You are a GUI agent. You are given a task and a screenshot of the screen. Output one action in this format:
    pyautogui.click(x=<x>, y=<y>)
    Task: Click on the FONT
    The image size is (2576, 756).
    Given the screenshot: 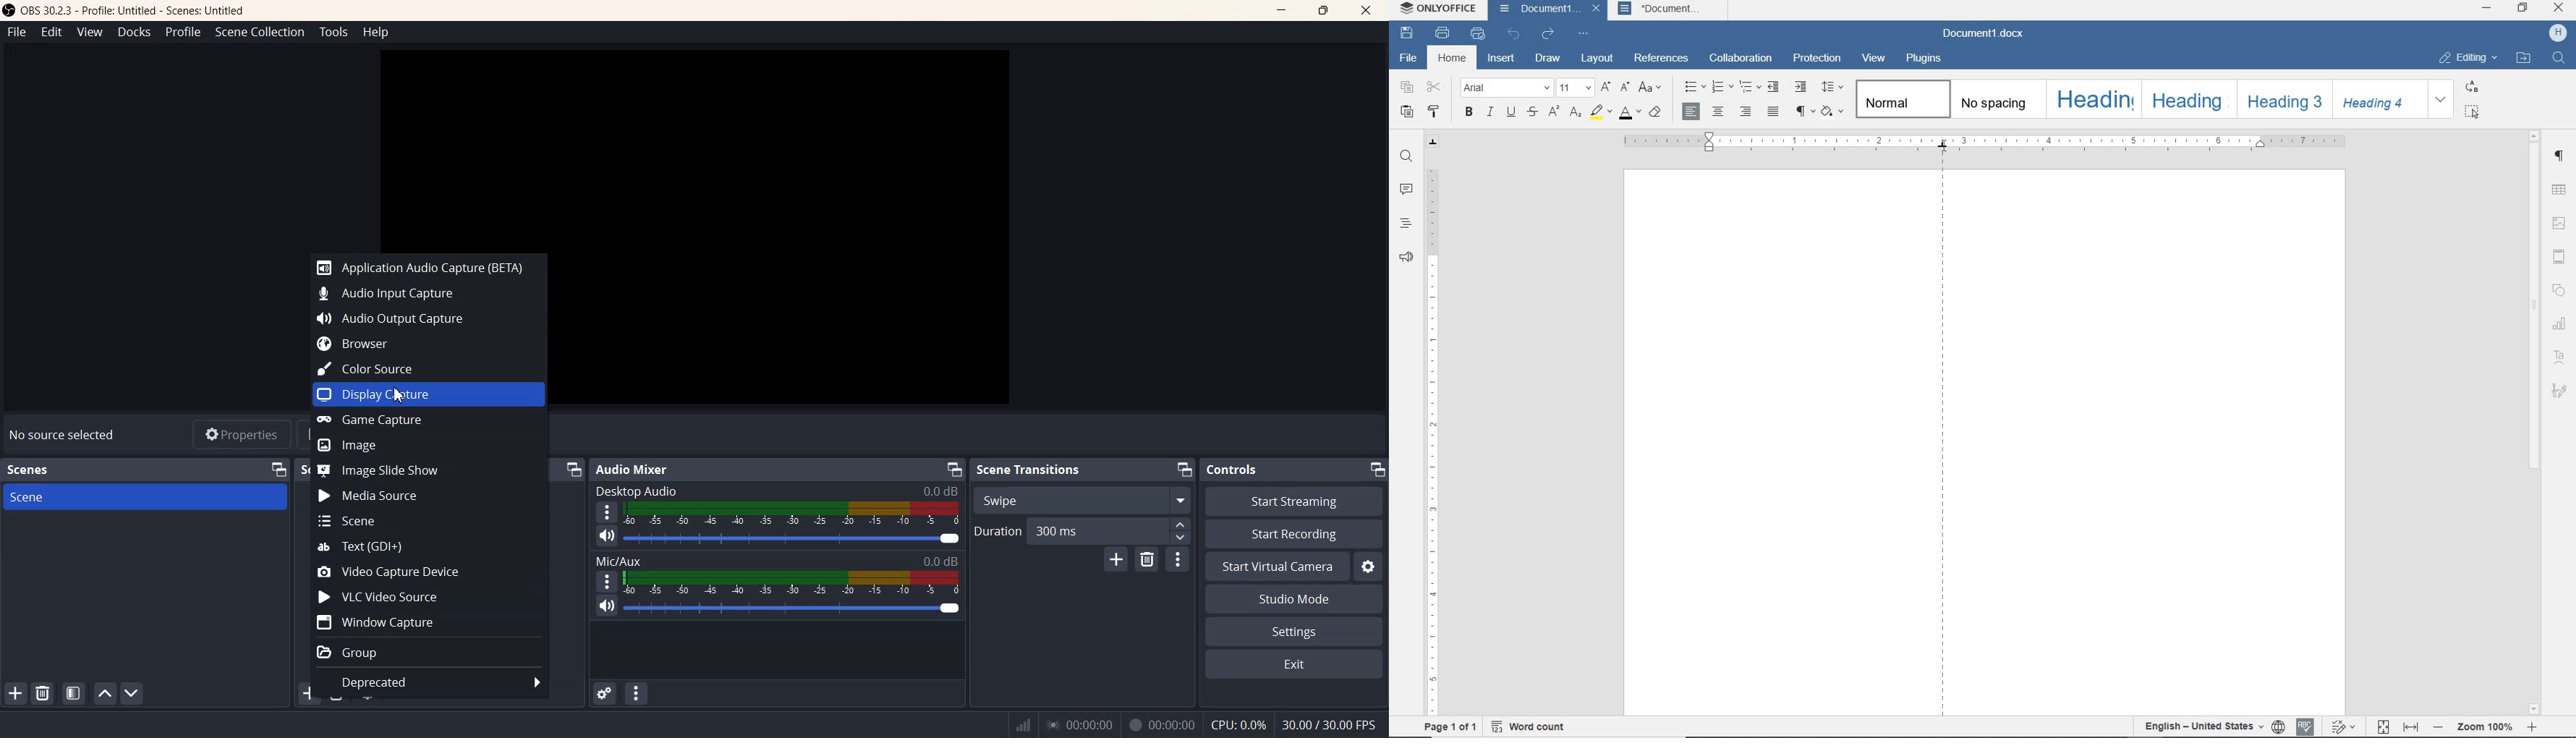 What is the action you would take?
    pyautogui.click(x=1506, y=88)
    